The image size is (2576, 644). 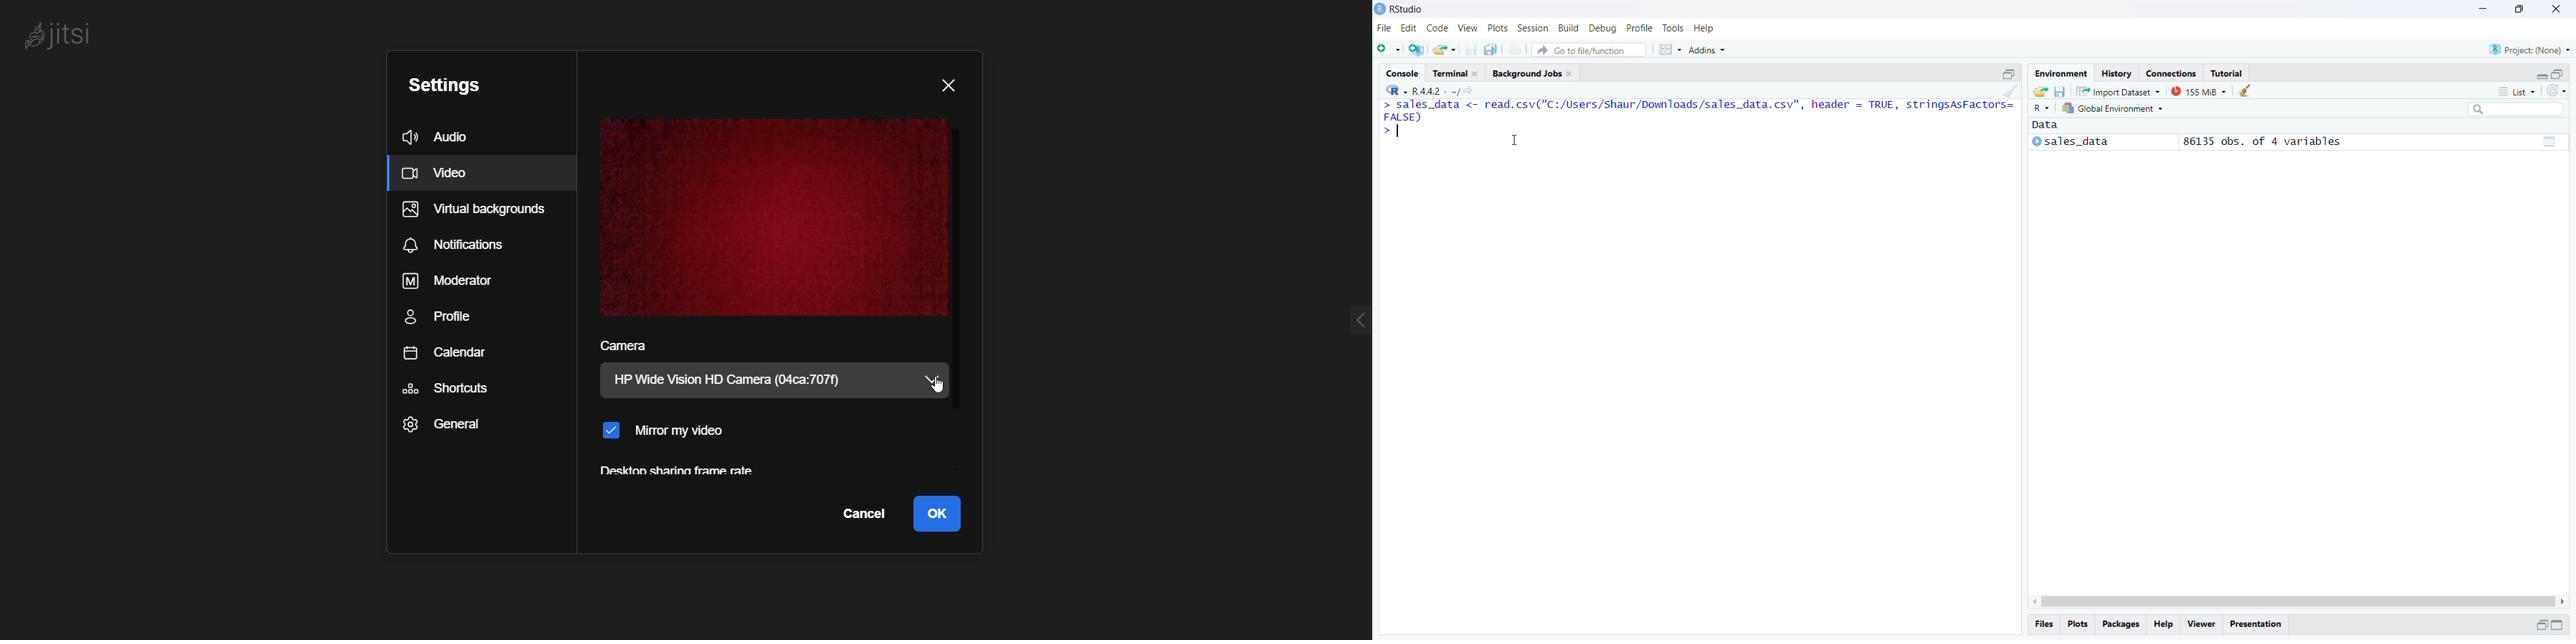 I want to click on Rstudio, so click(x=1396, y=8).